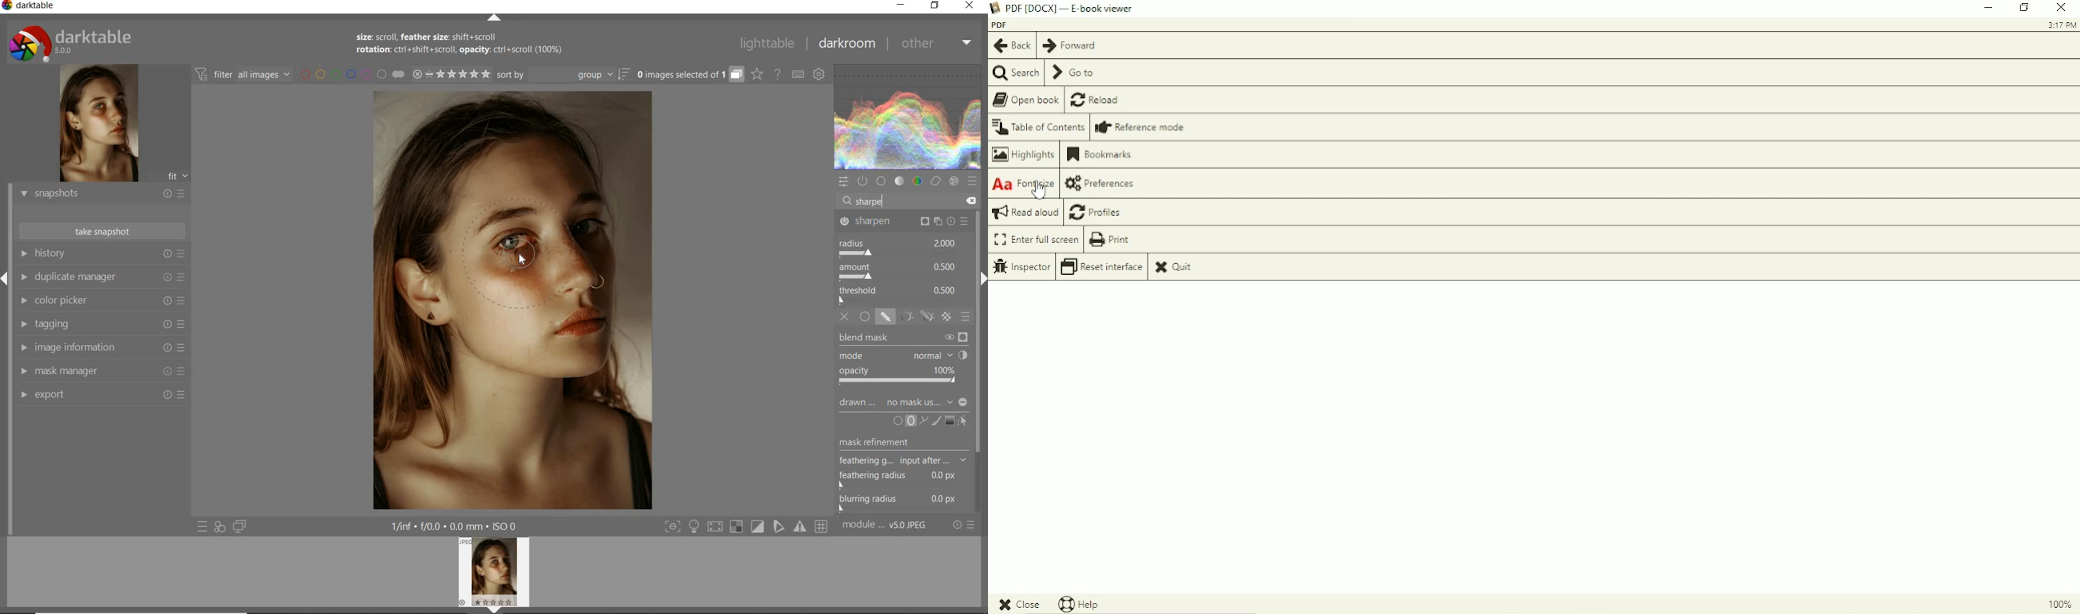 Image resolution: width=2100 pixels, height=616 pixels. I want to click on ADD CIRCLE, ELLIPSE, OR ADD PATH, so click(909, 420).